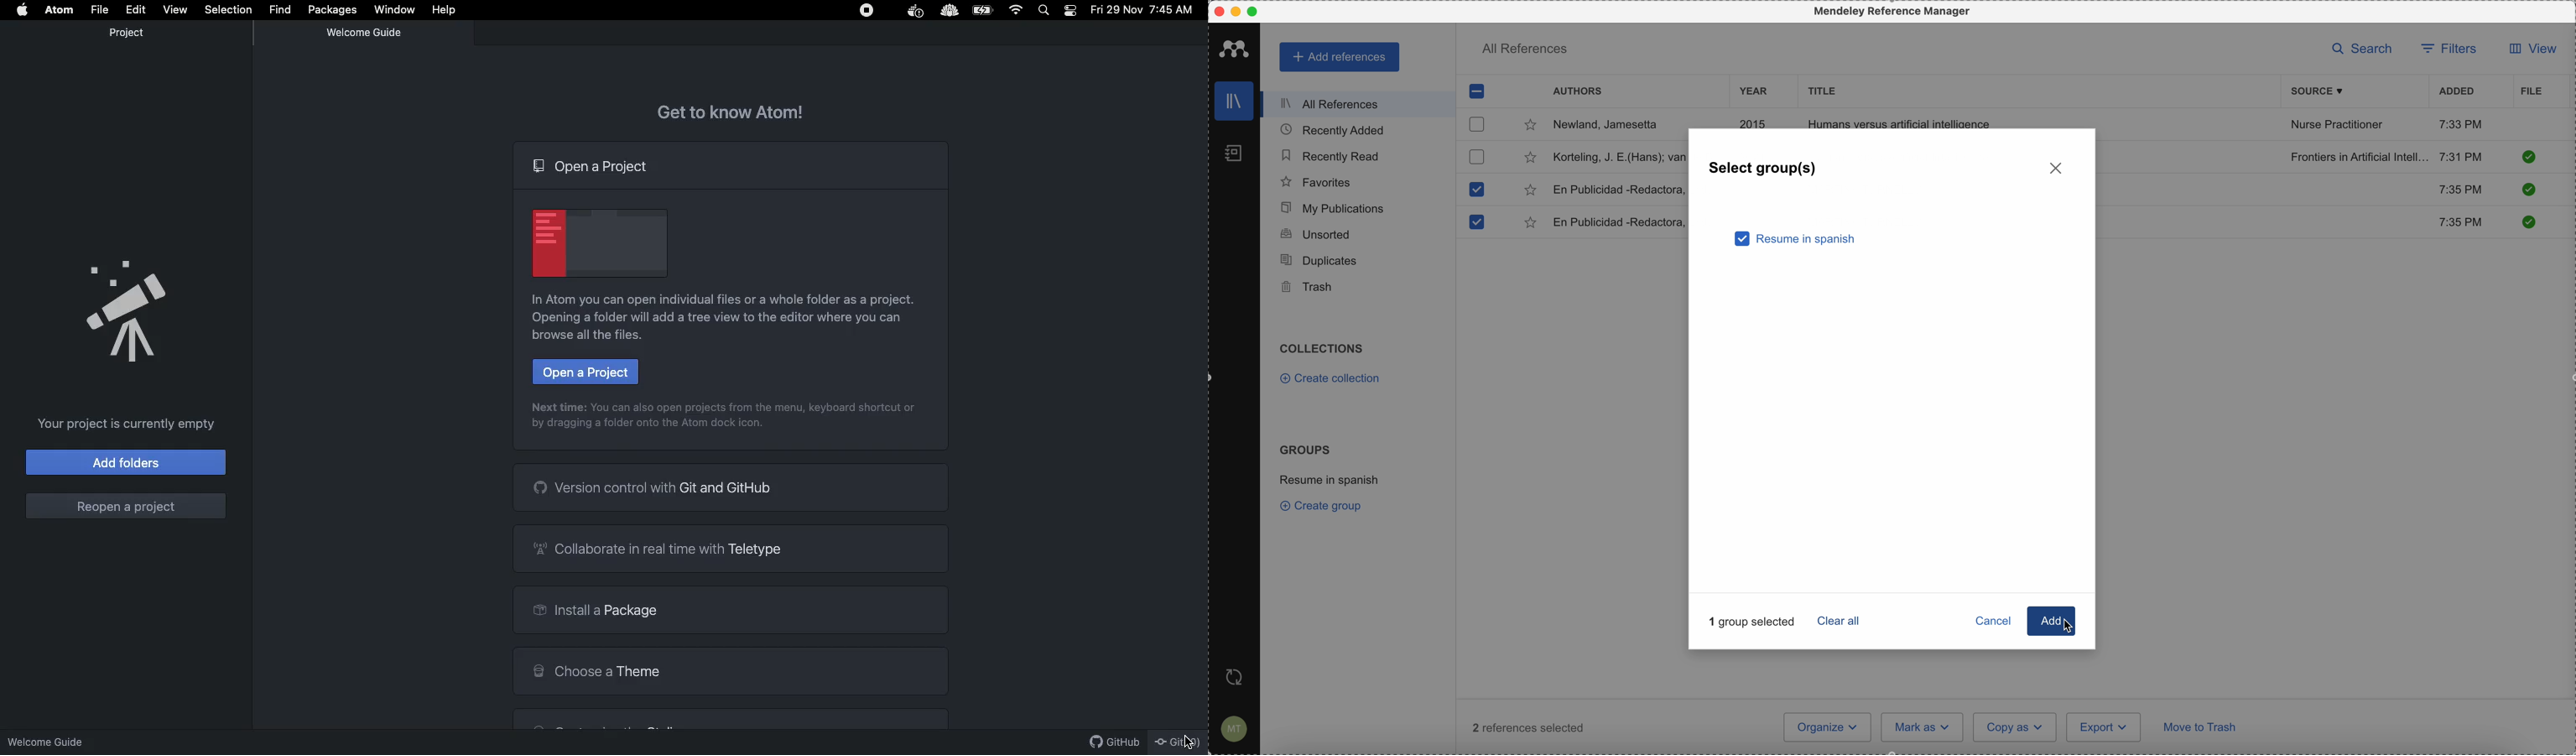 This screenshot has height=756, width=2576. I want to click on Window, so click(398, 12).